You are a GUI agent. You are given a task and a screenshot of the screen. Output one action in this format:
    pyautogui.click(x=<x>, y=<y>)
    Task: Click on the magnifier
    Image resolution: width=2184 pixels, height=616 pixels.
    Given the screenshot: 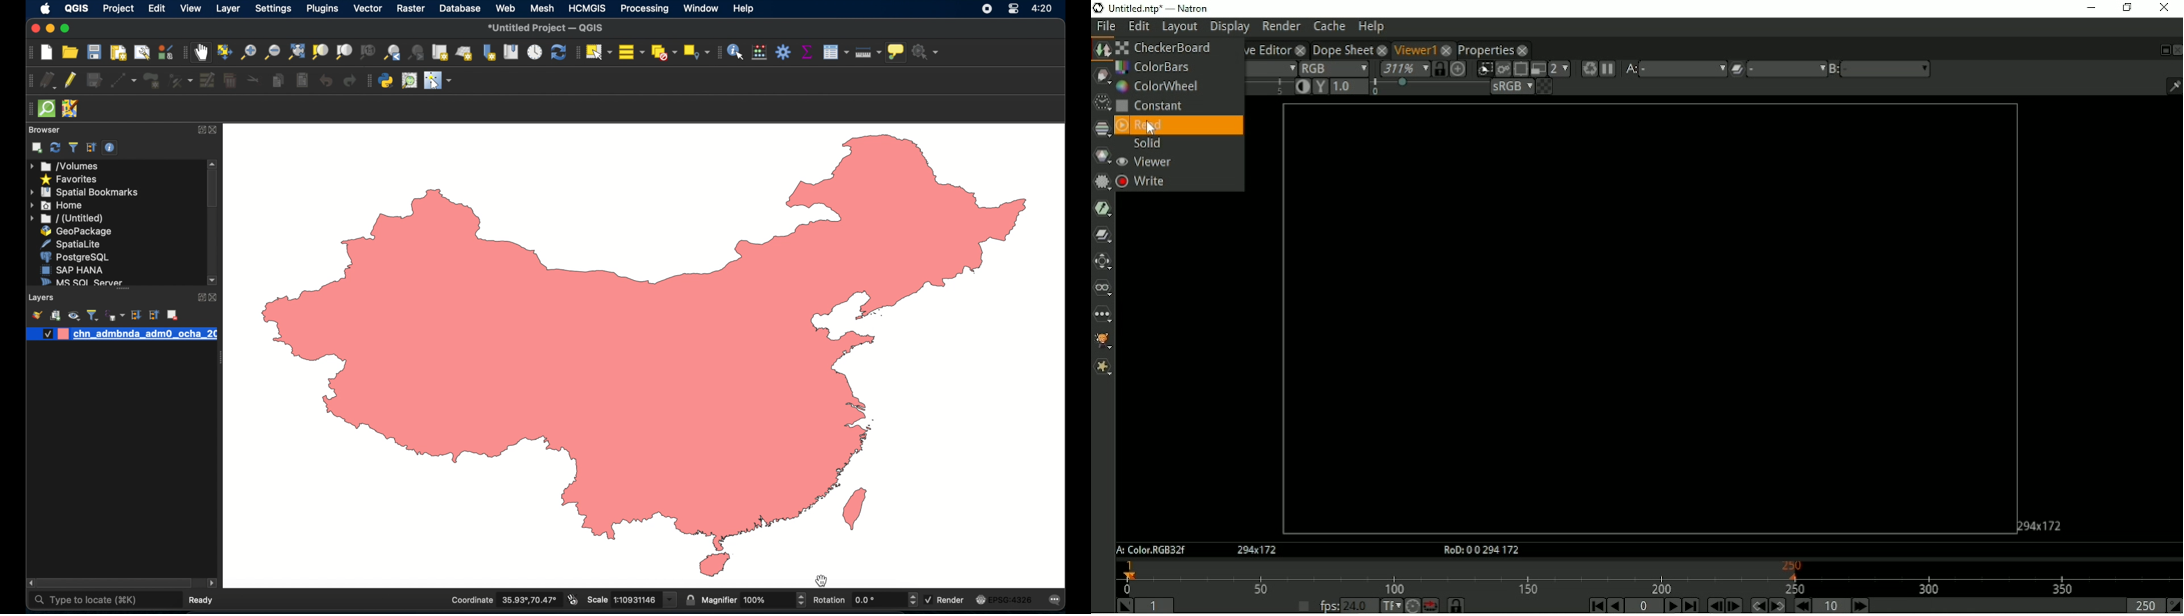 What is the action you would take?
    pyautogui.click(x=747, y=600)
    